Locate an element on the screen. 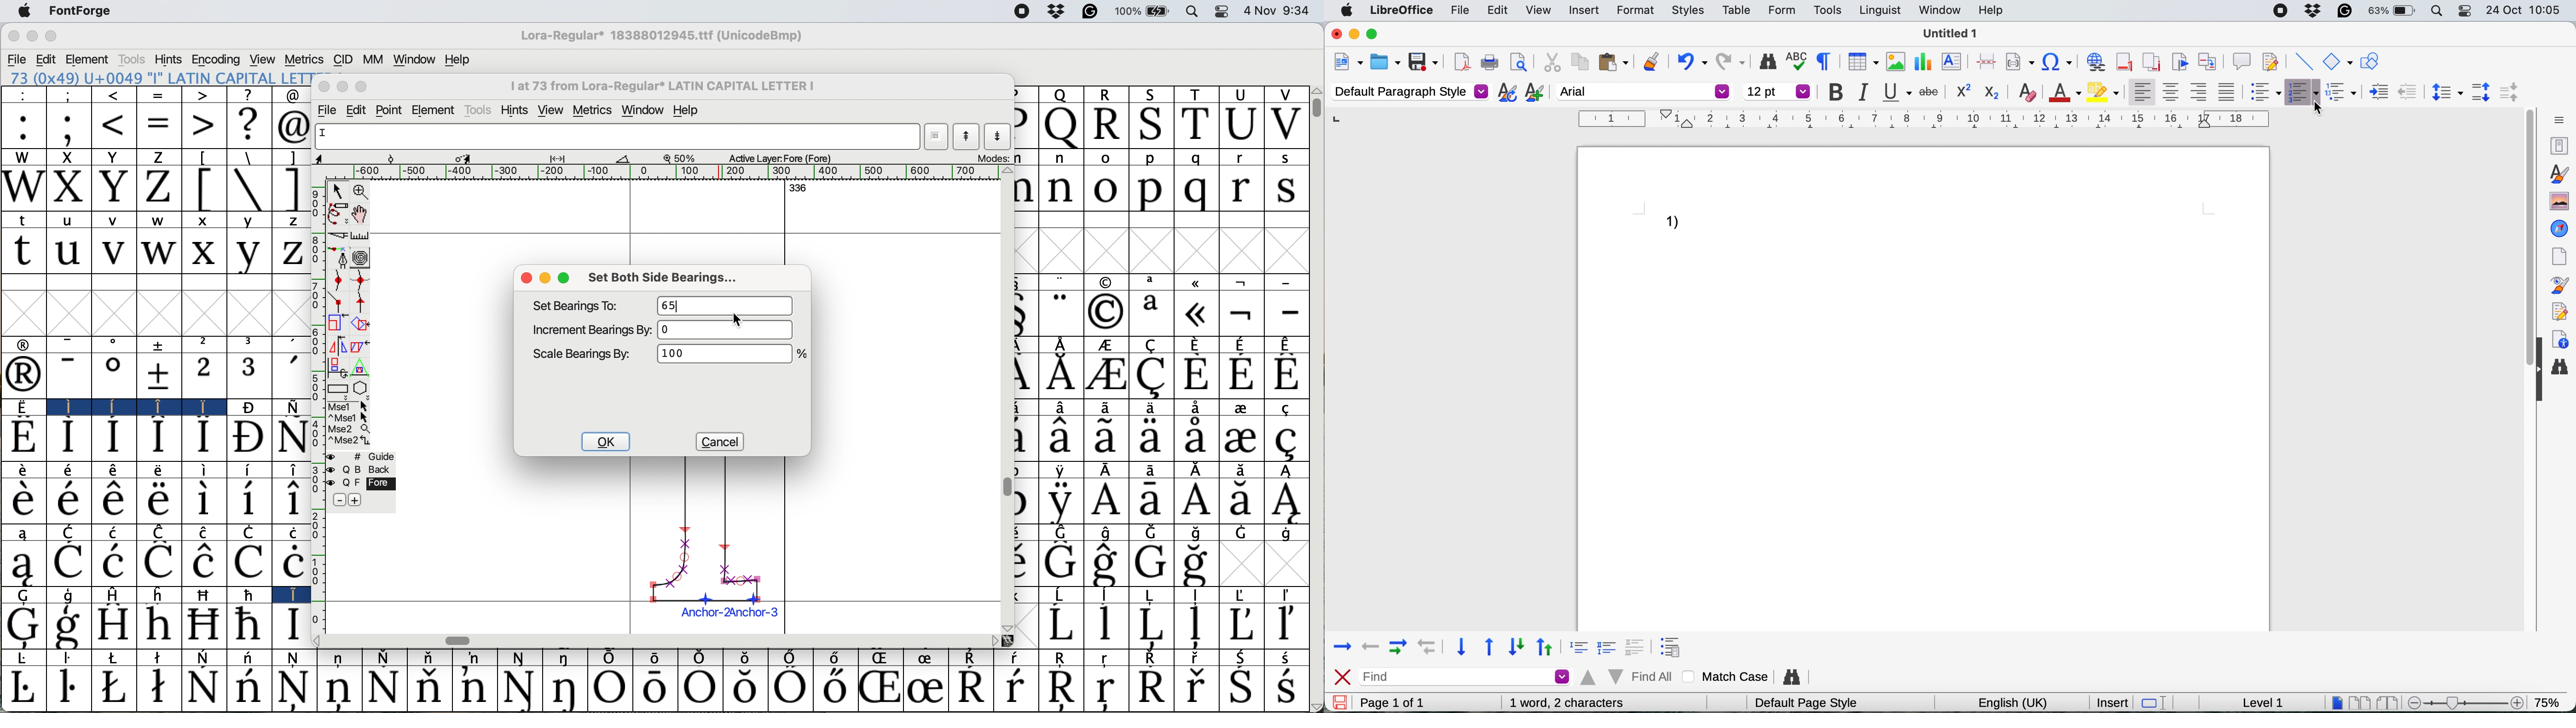  font forge is located at coordinates (86, 10).